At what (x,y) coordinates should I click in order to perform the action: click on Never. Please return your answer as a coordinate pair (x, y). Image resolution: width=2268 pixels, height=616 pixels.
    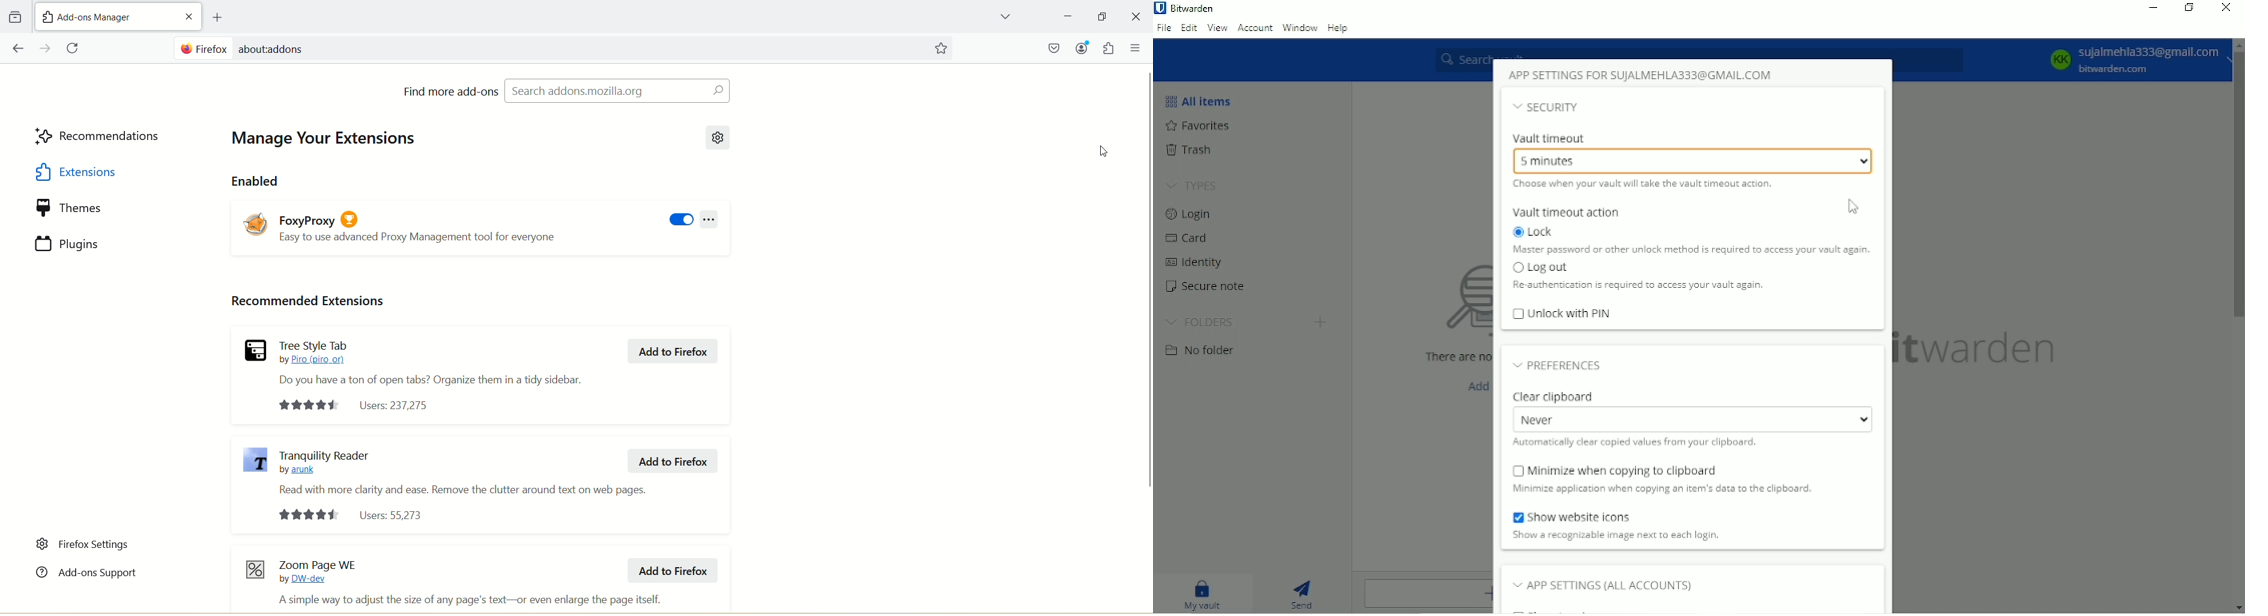
    Looking at the image, I should click on (1695, 420).